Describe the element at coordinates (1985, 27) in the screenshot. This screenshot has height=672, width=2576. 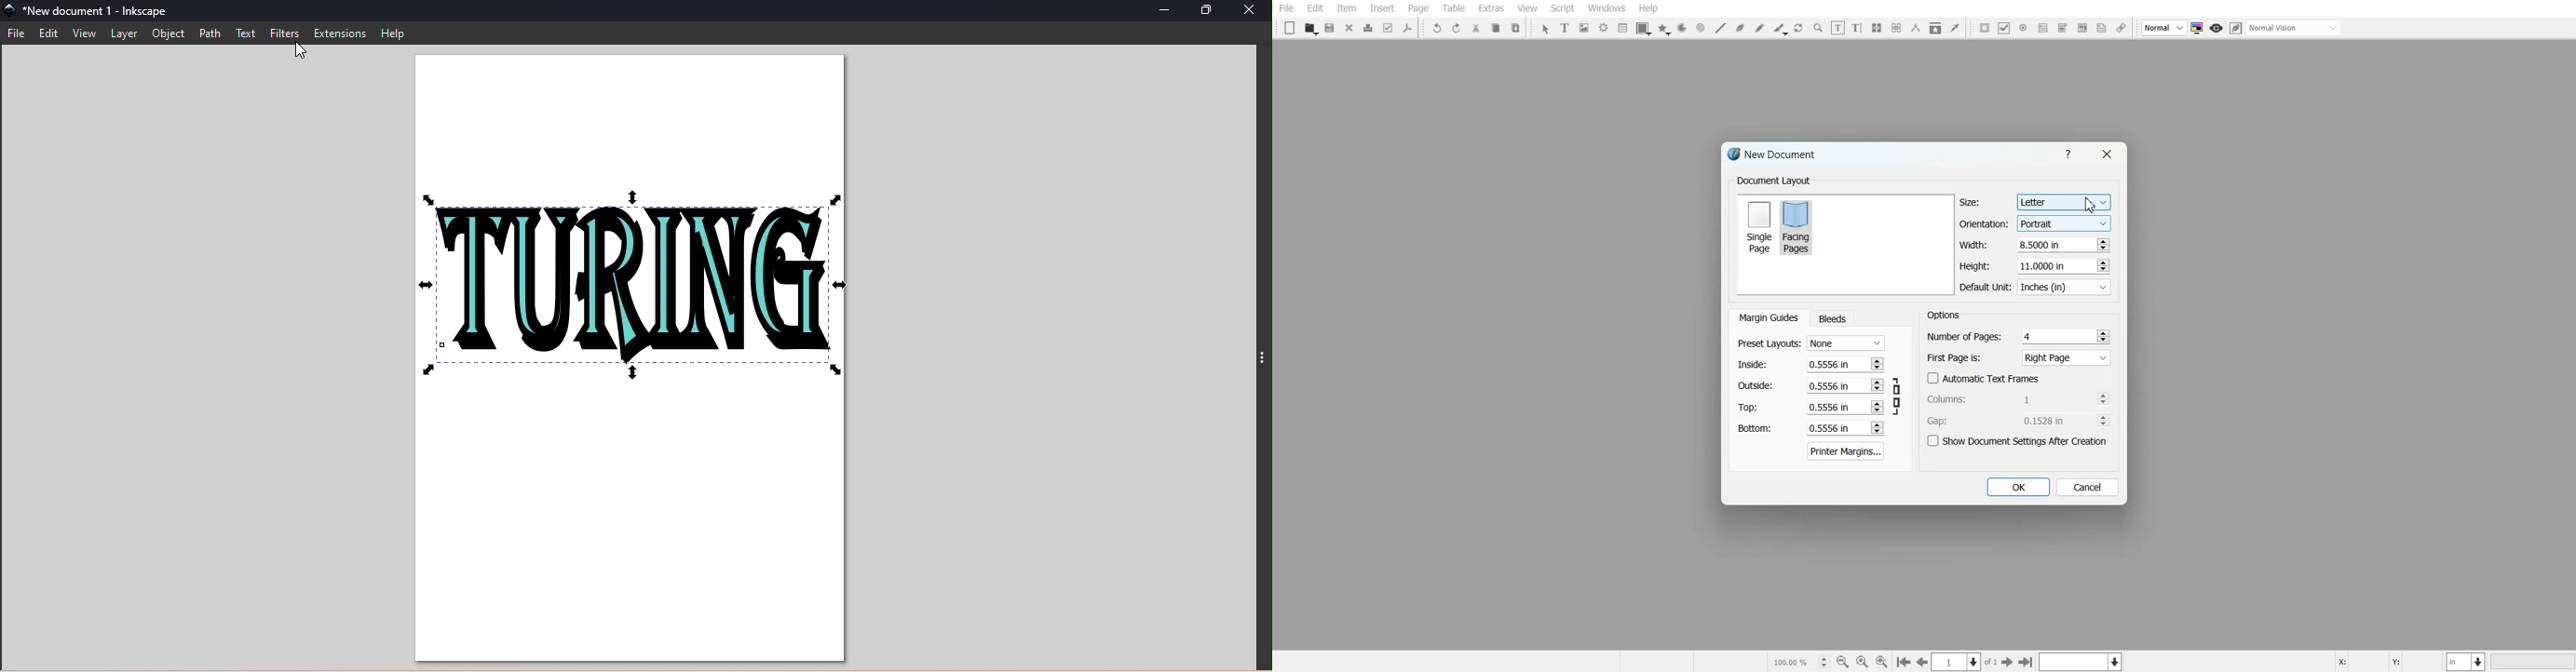
I see `PDF Push button` at that location.